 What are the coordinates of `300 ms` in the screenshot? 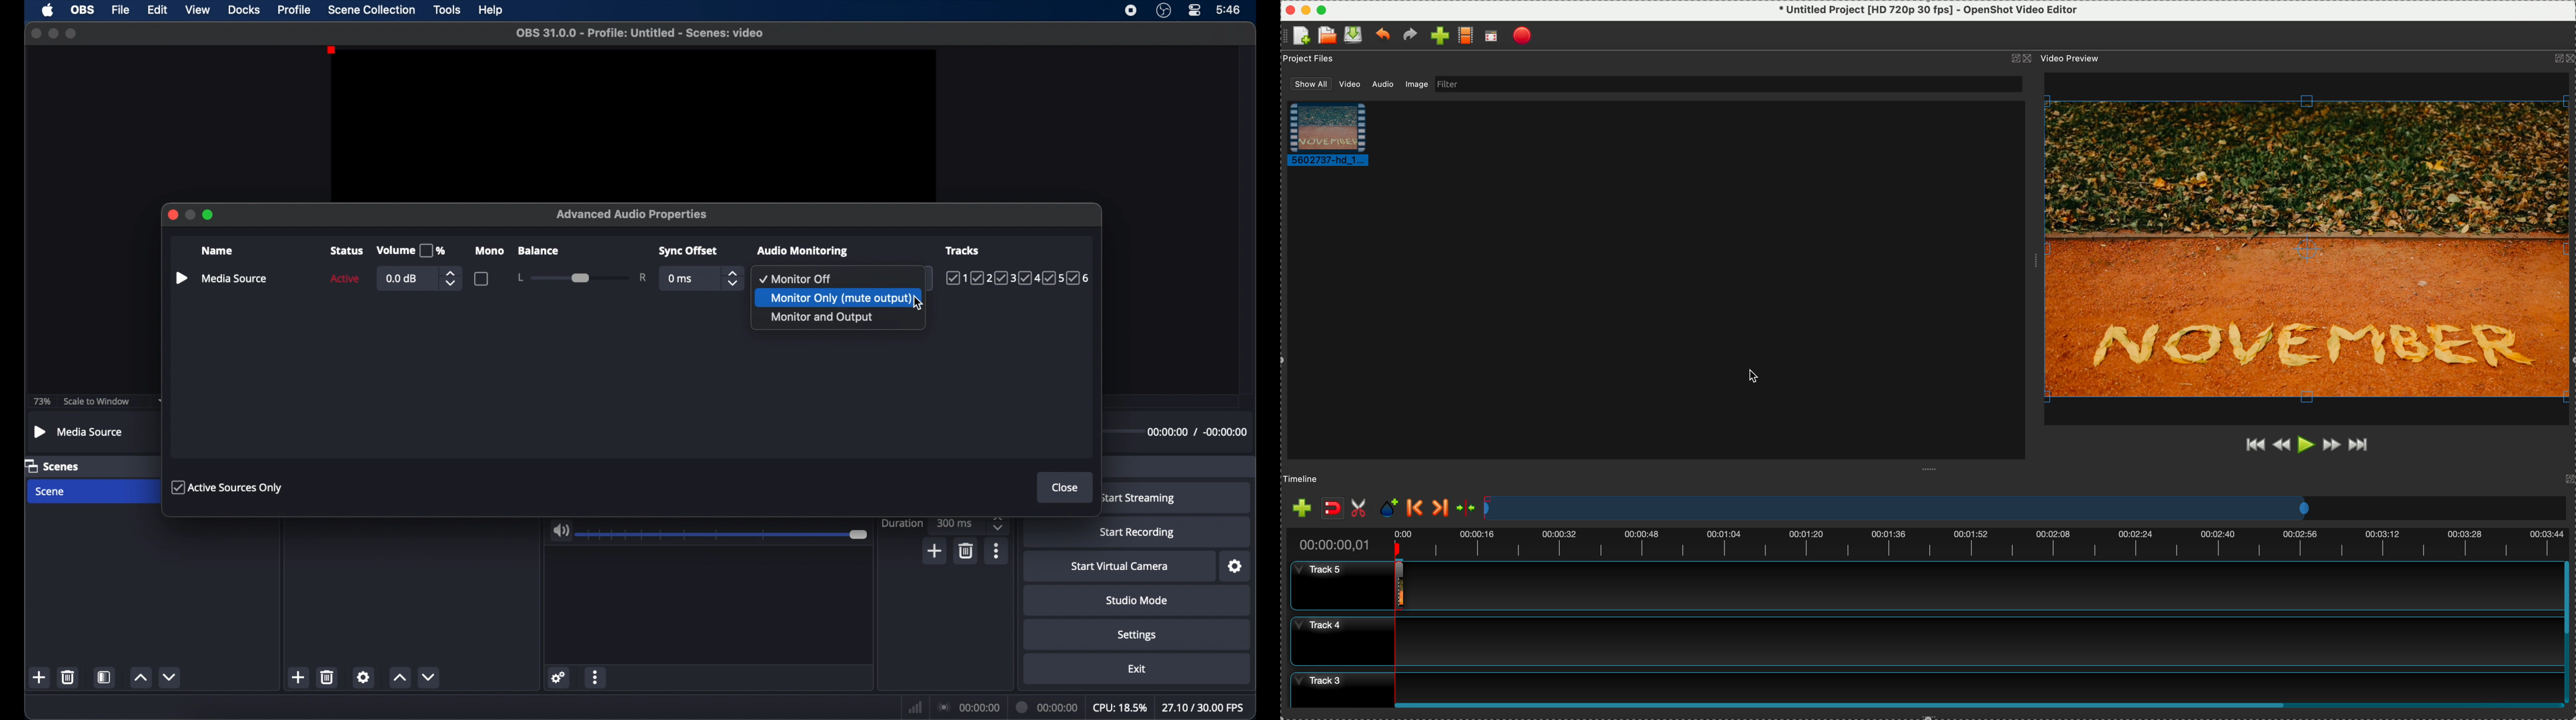 It's located at (956, 523).